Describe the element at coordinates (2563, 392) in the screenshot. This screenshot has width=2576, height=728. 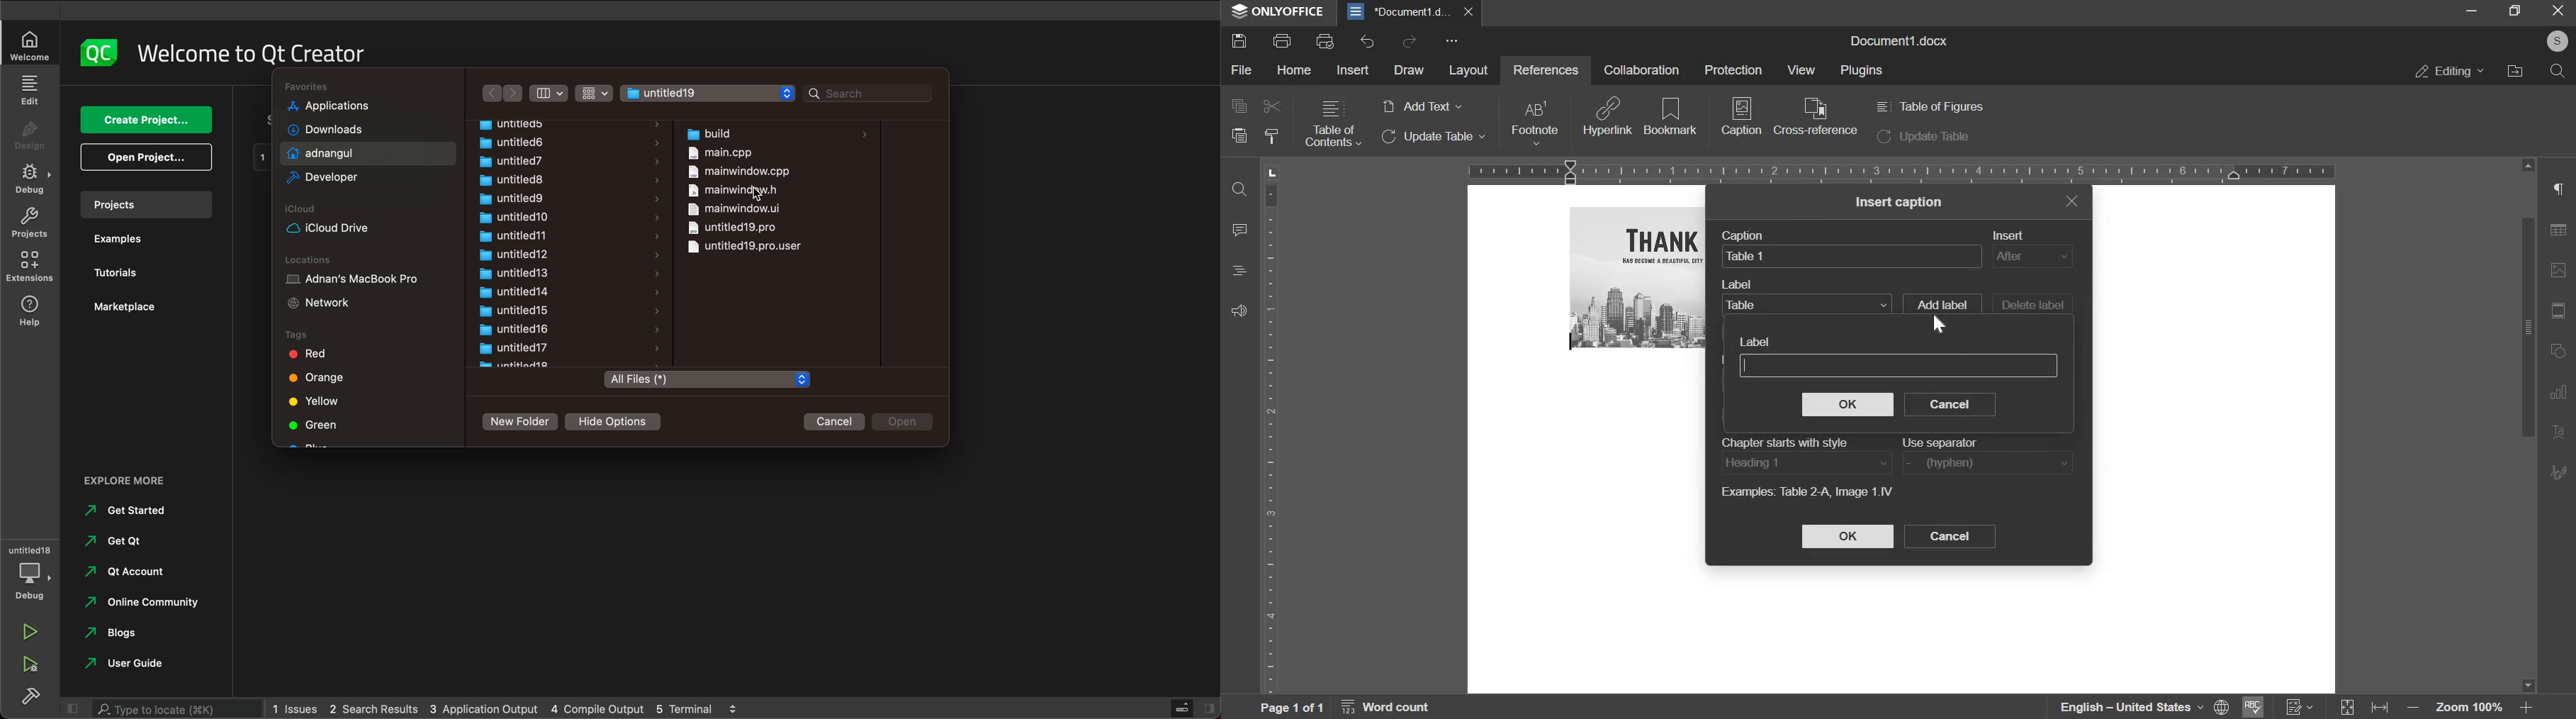
I see `Chart` at that location.